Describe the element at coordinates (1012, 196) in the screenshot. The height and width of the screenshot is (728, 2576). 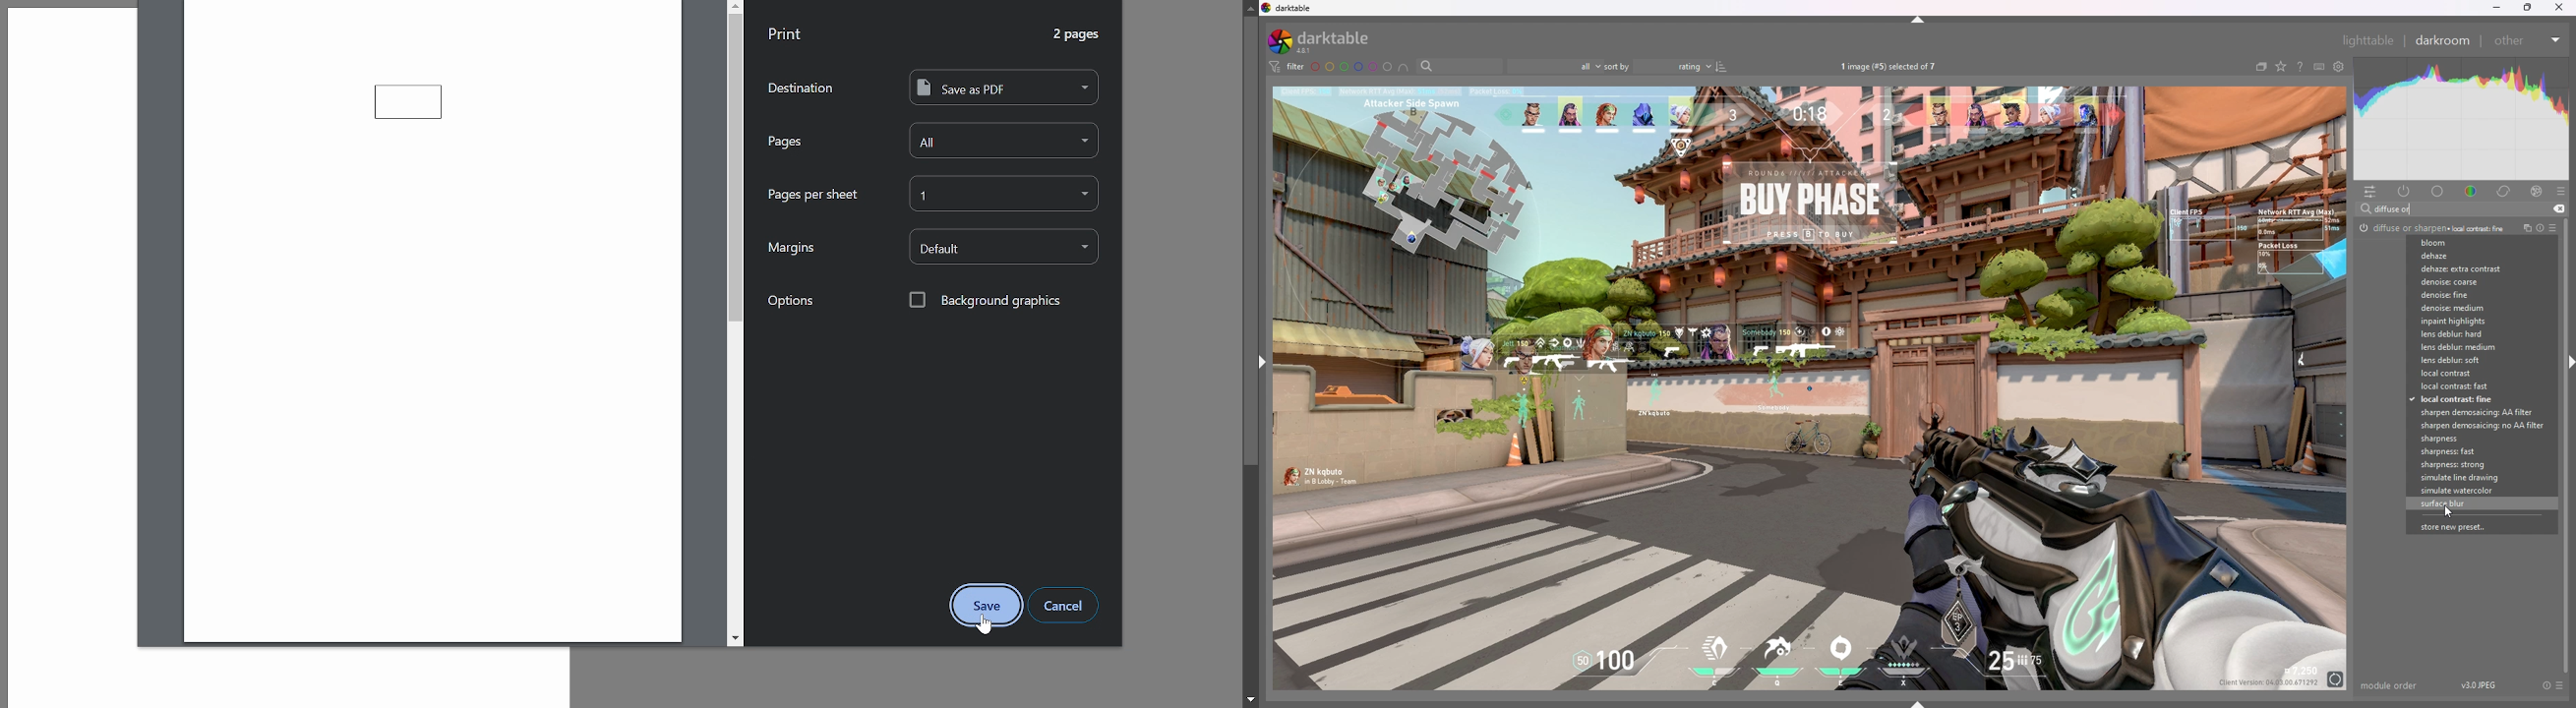
I see `1` at that location.